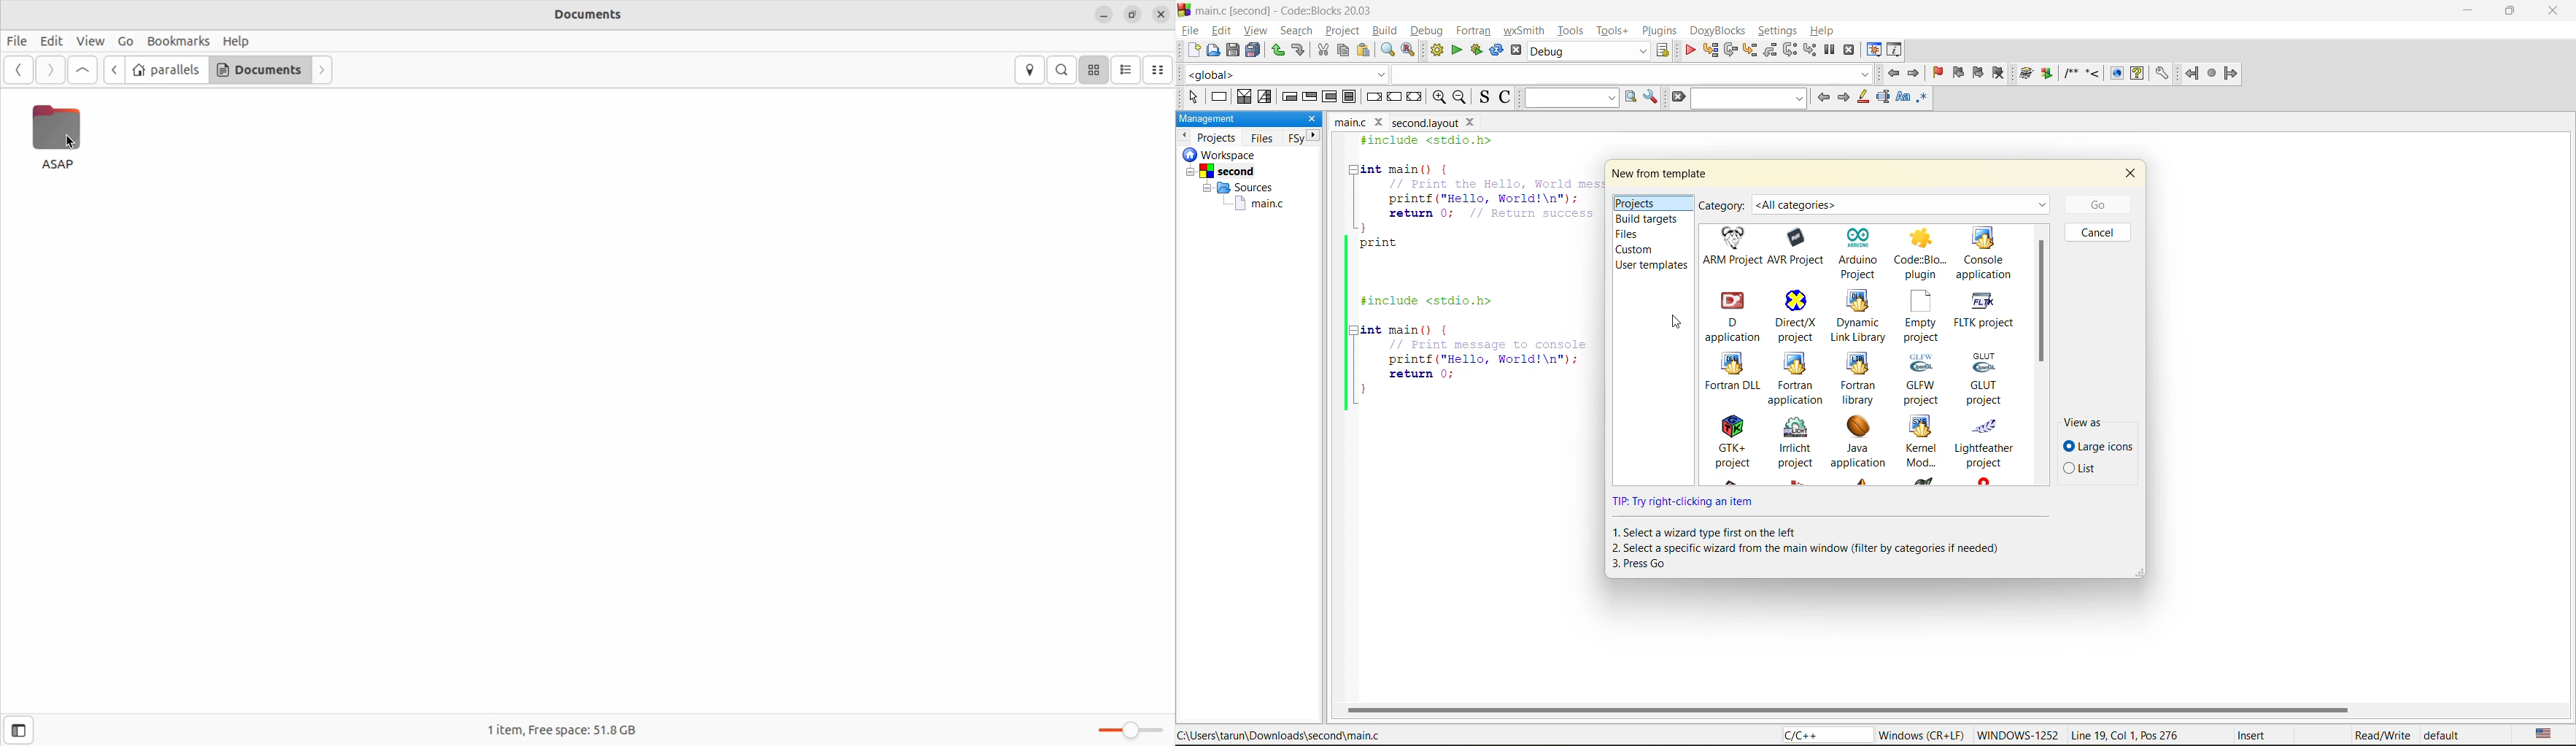  I want to click on irrlicht project, so click(1798, 442).